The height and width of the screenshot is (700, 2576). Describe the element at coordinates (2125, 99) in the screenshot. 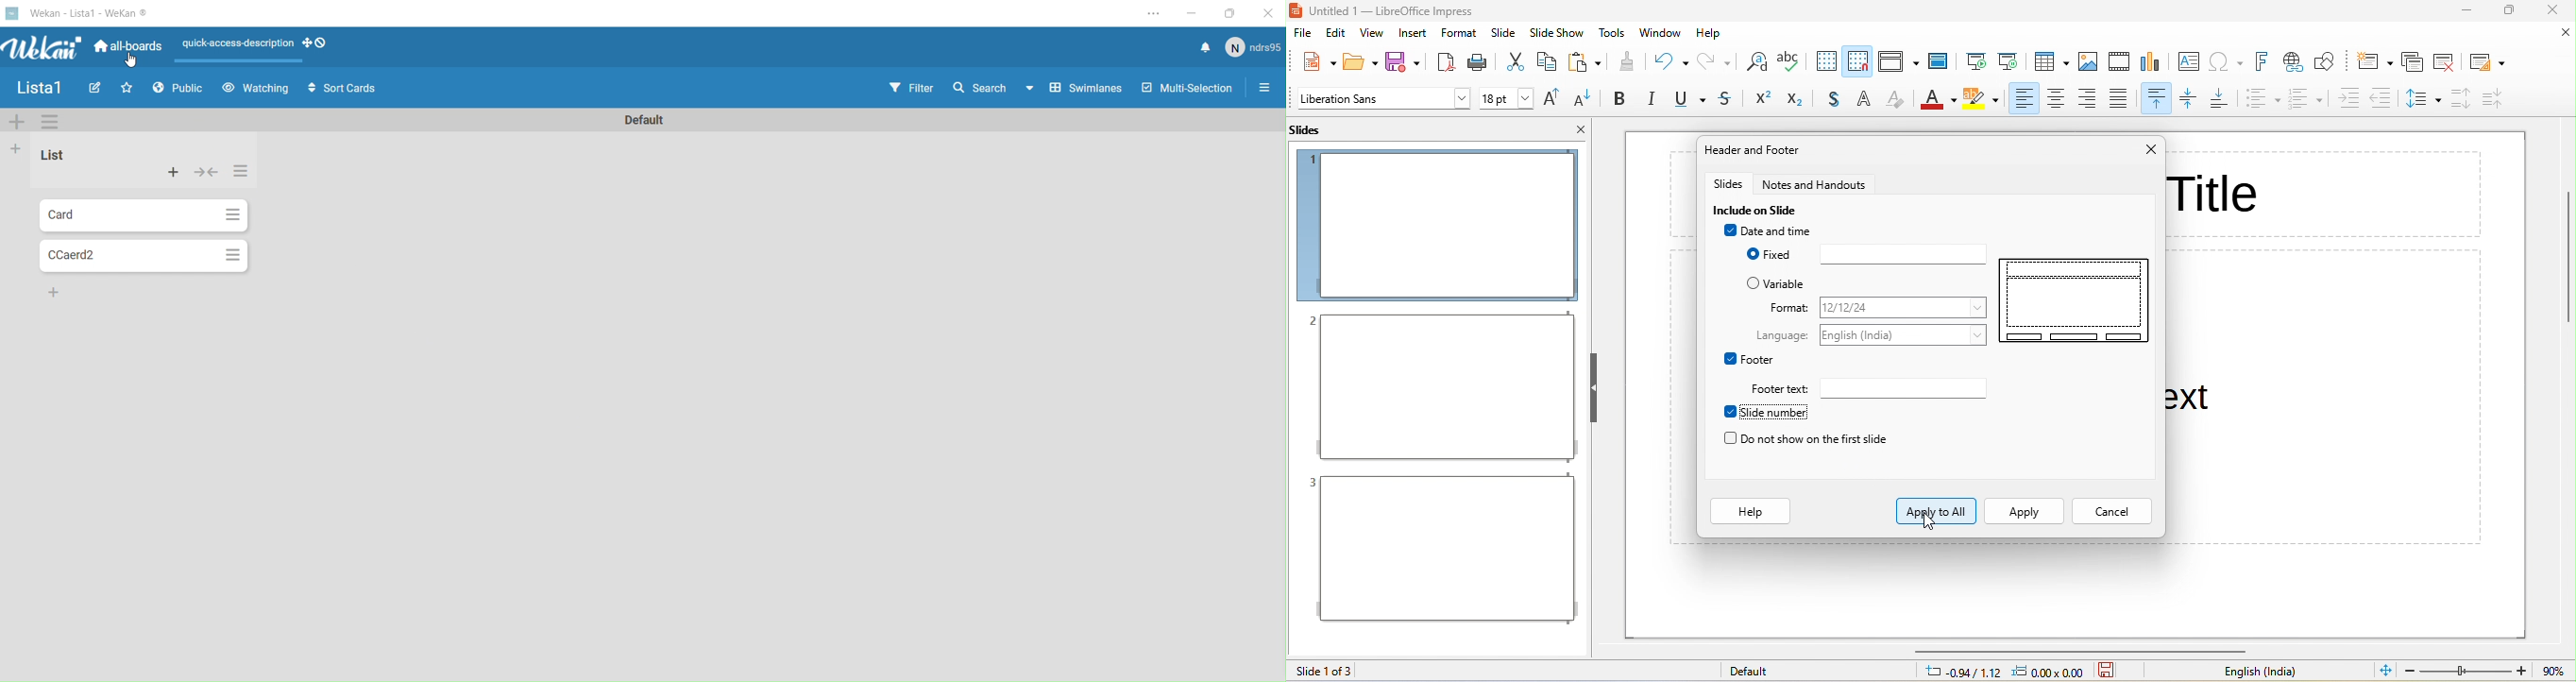

I see `justified` at that location.